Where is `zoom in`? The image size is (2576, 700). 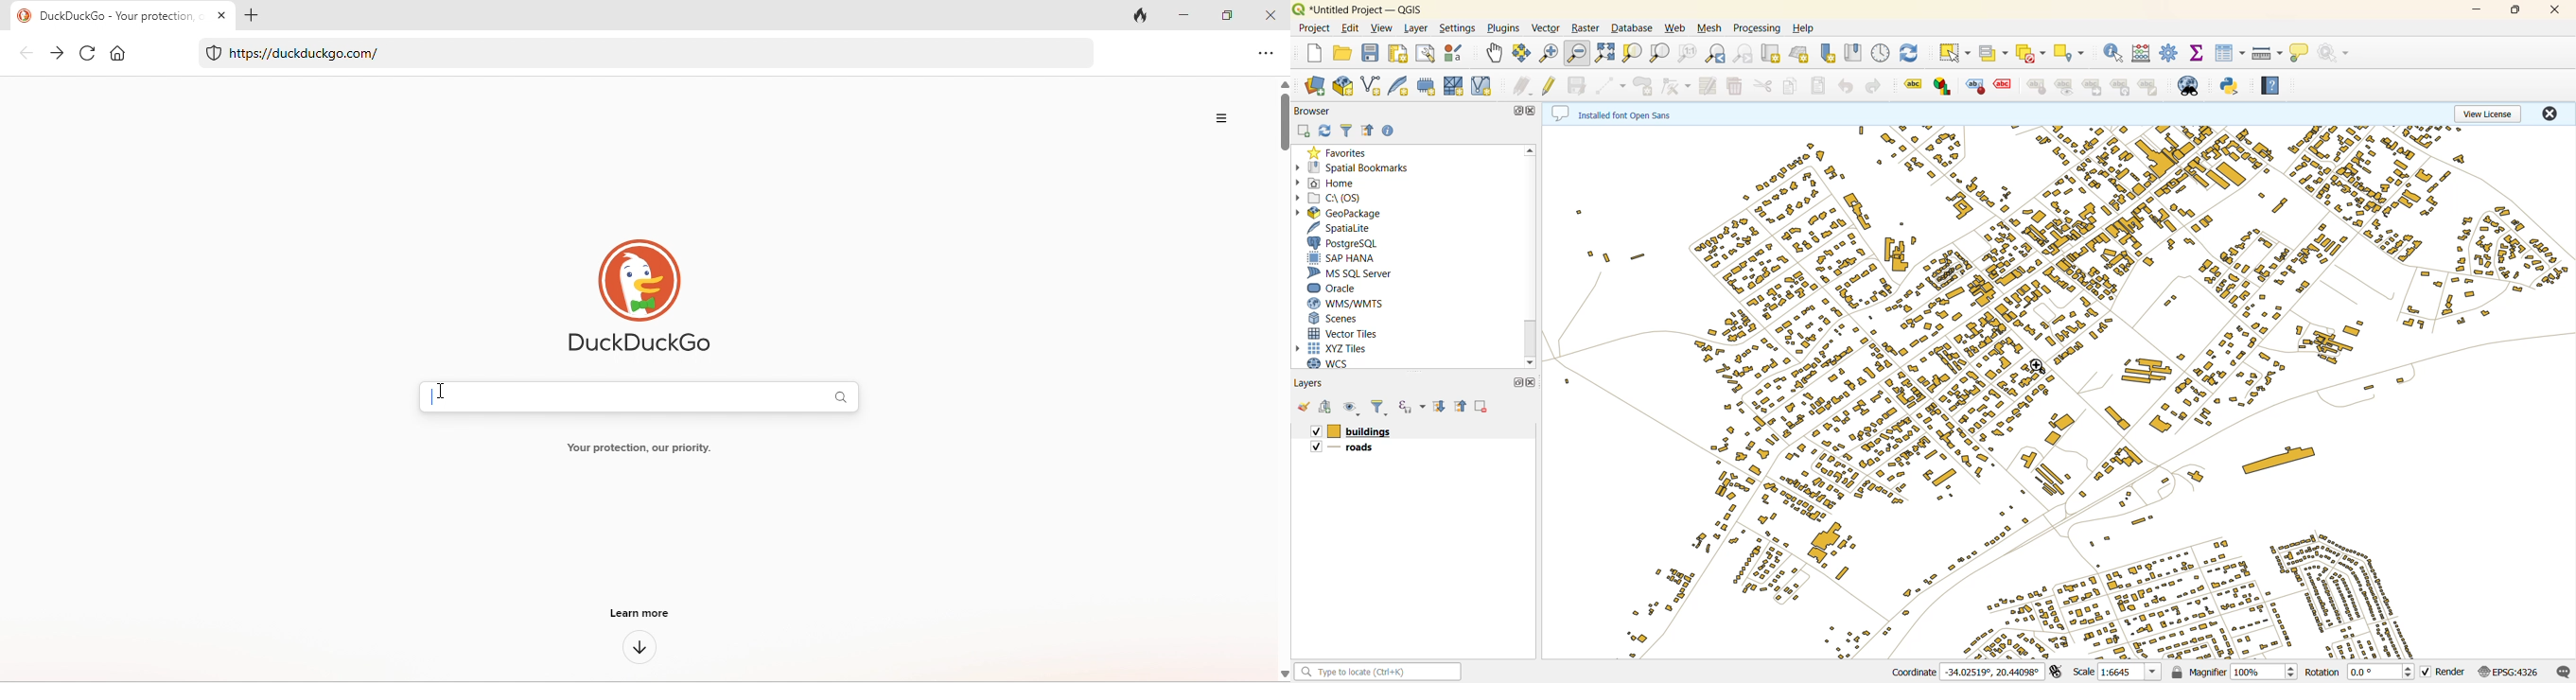
zoom in is located at coordinates (1552, 53).